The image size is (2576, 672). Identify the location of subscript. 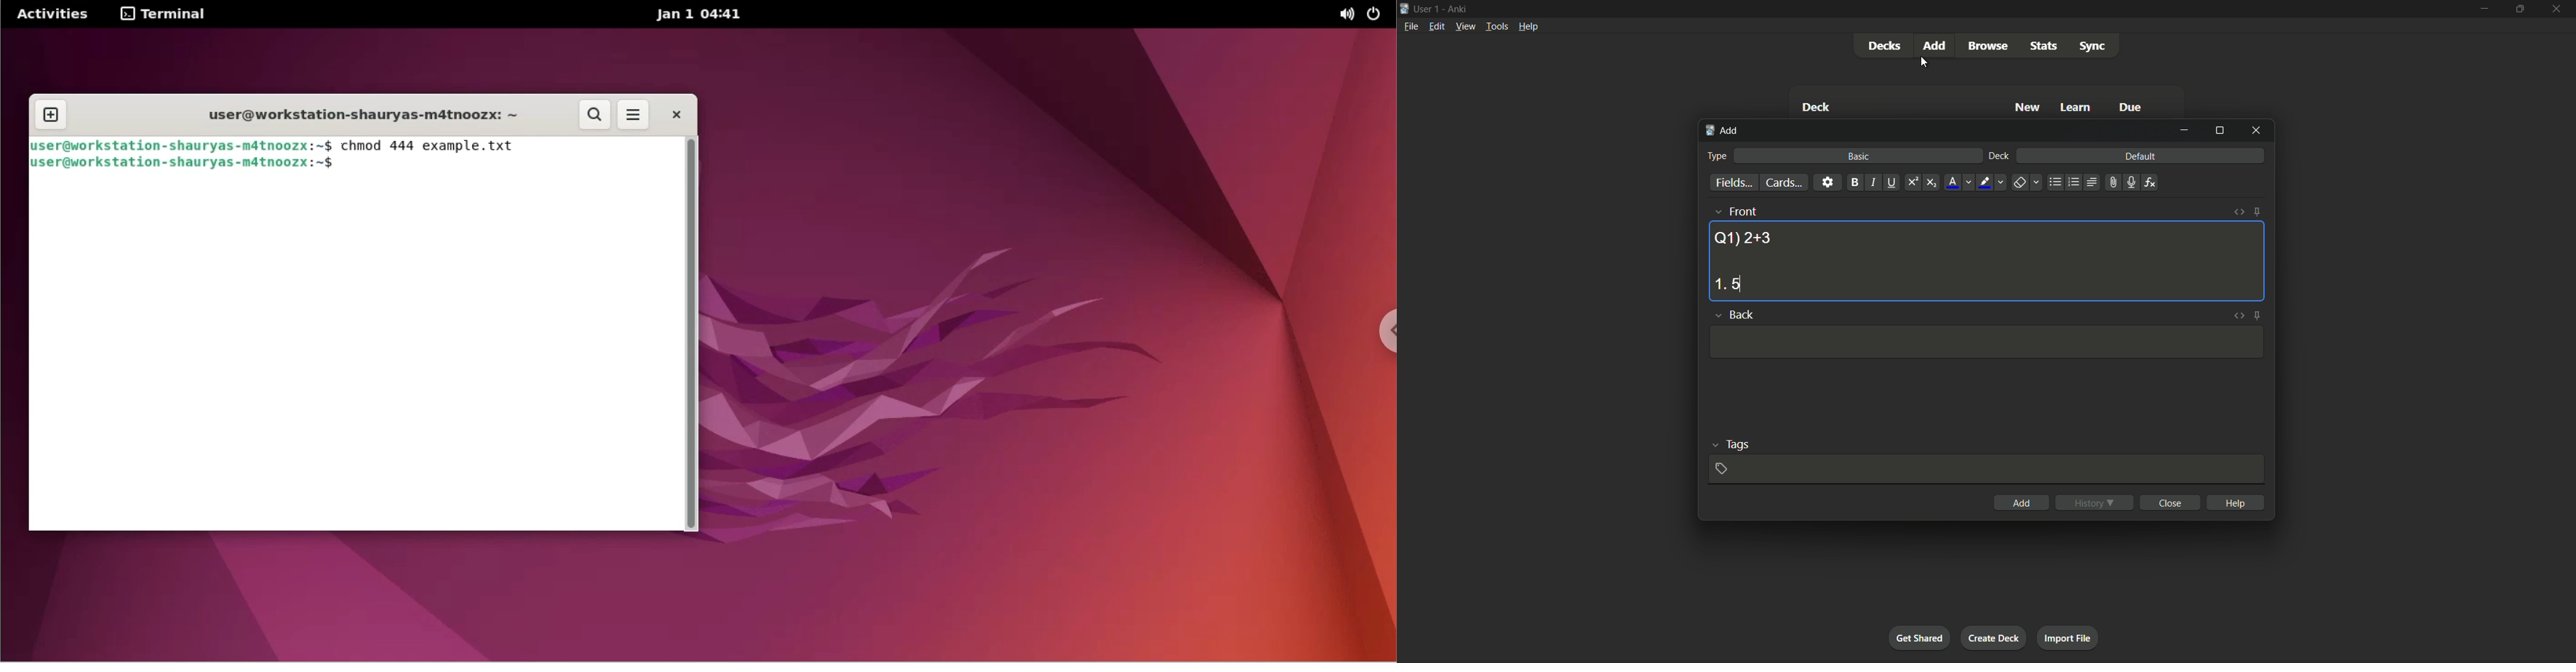
(1931, 183).